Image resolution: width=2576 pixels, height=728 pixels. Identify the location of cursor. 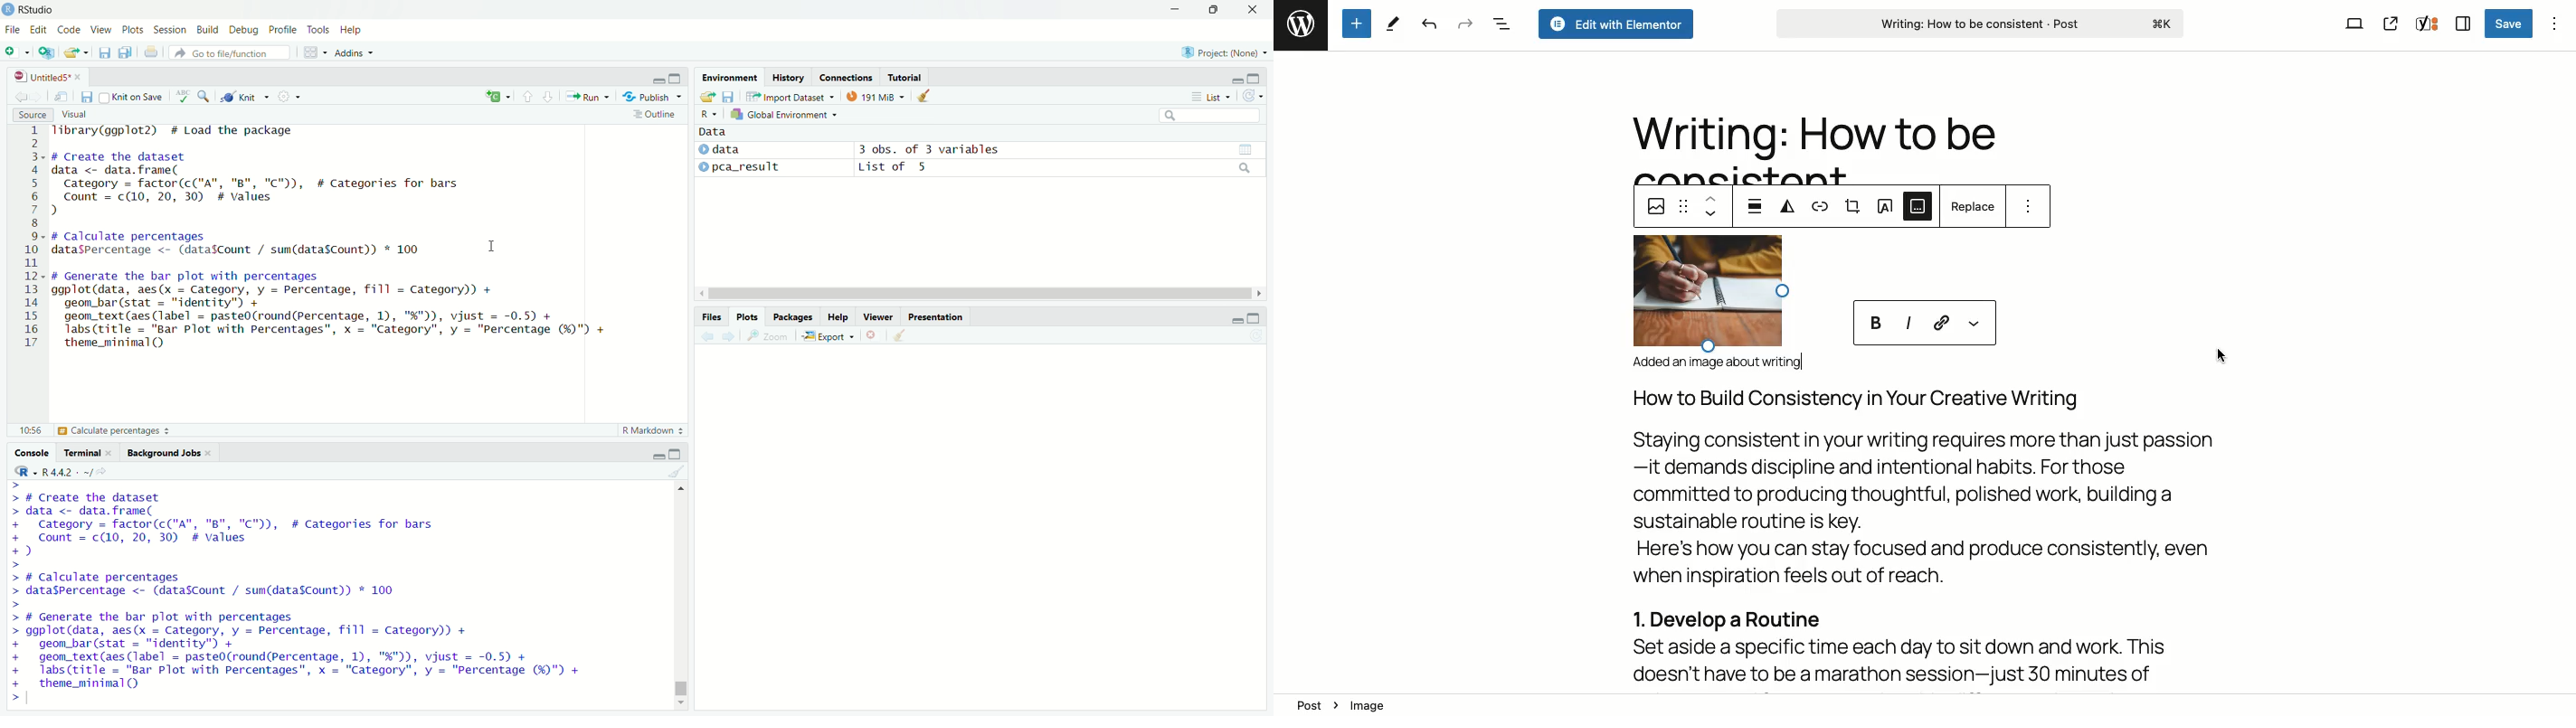
(491, 247).